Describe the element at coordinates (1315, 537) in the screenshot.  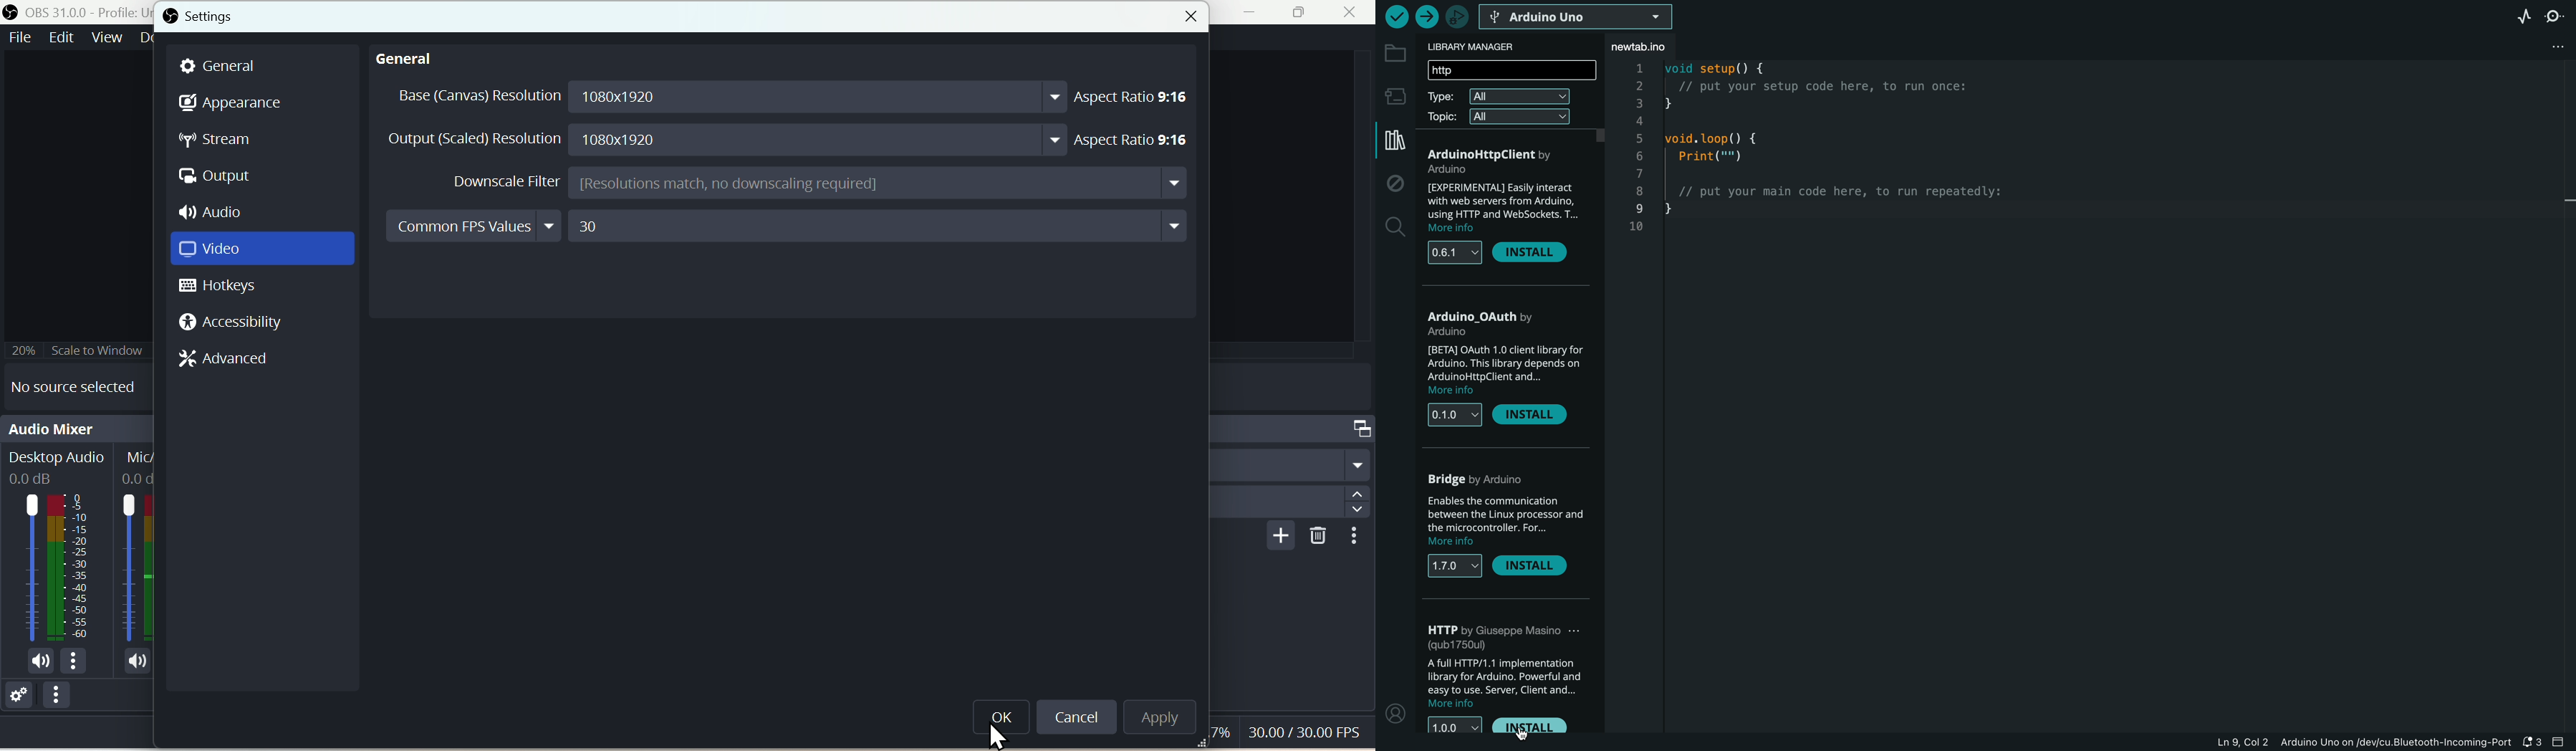
I see `Delete` at that location.